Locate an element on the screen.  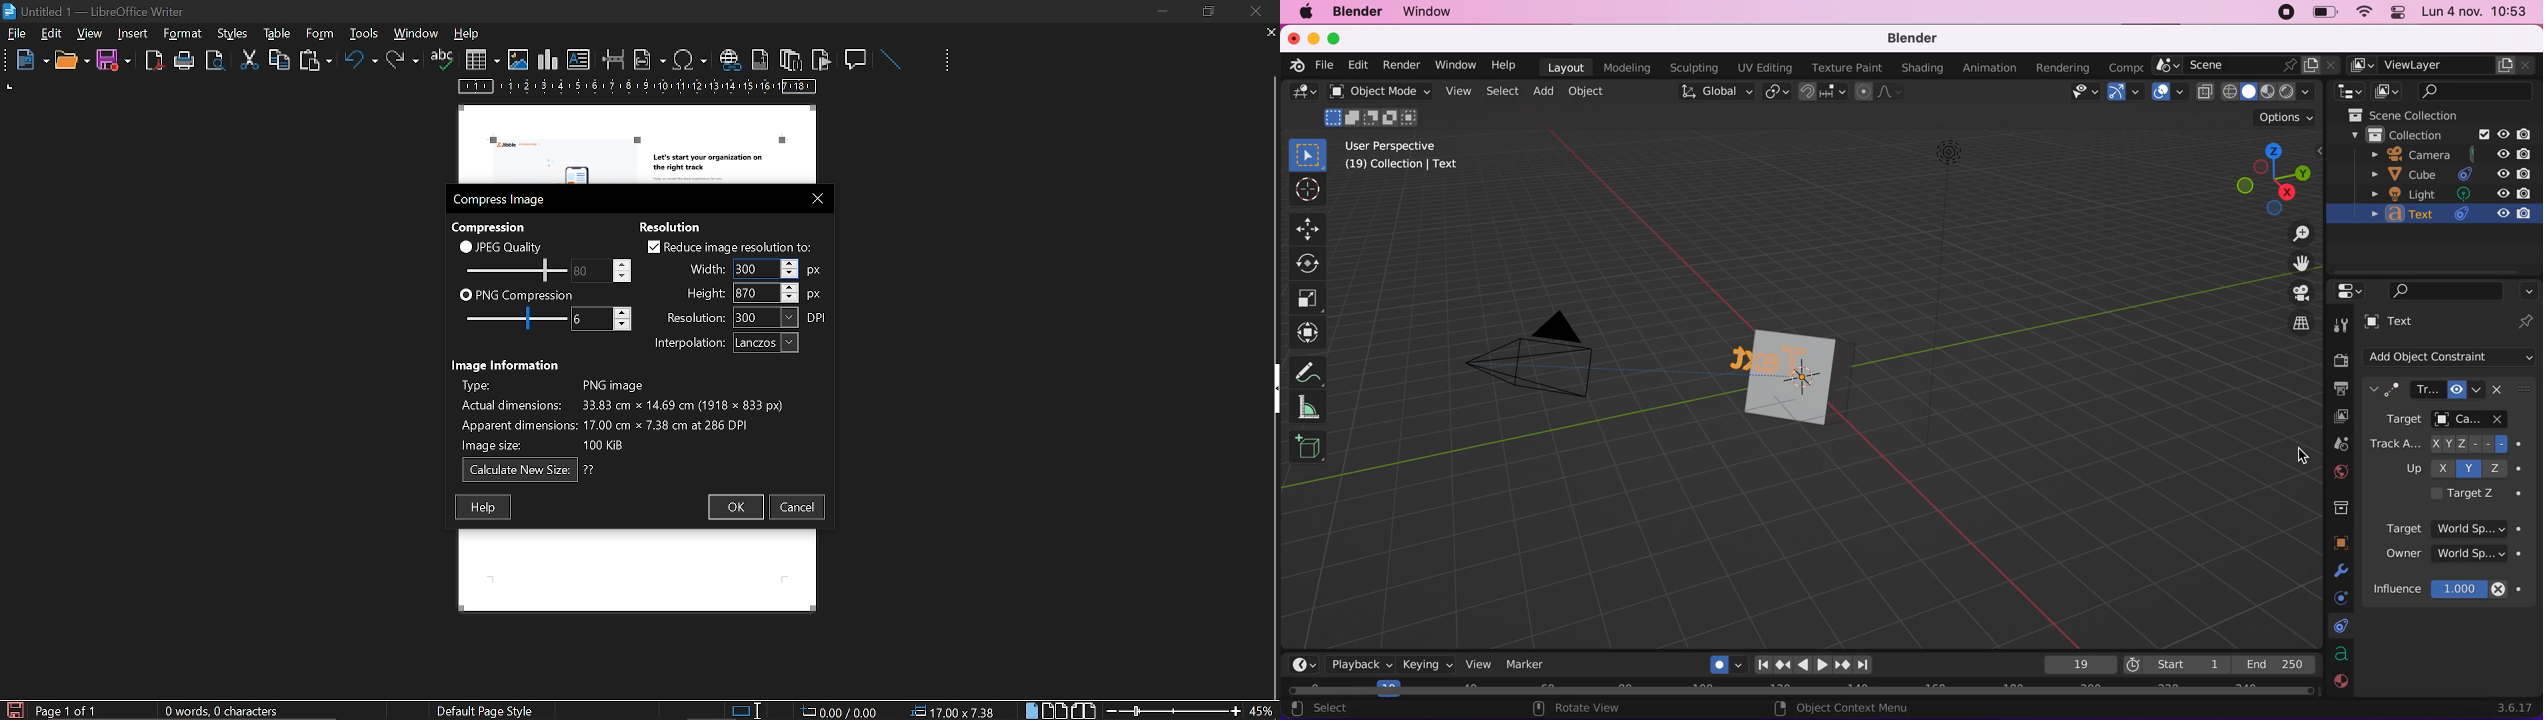
insert endnote is located at coordinates (790, 59).